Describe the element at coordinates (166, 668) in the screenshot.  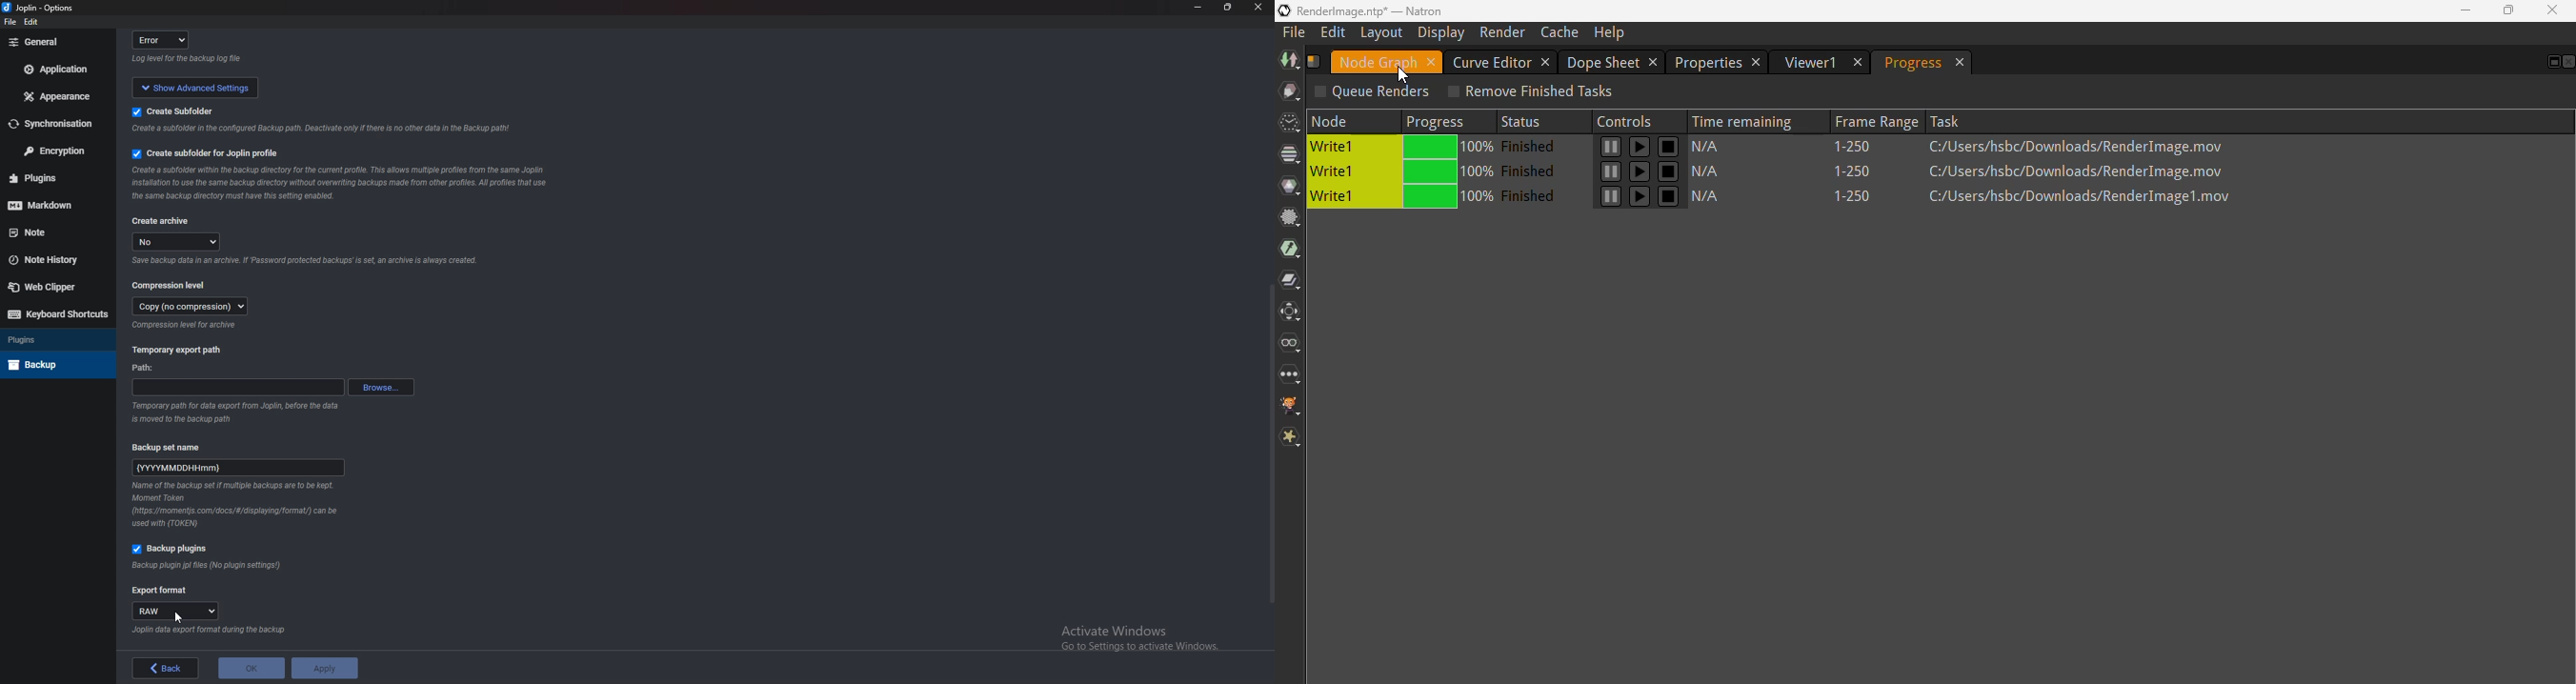
I see `back` at that location.